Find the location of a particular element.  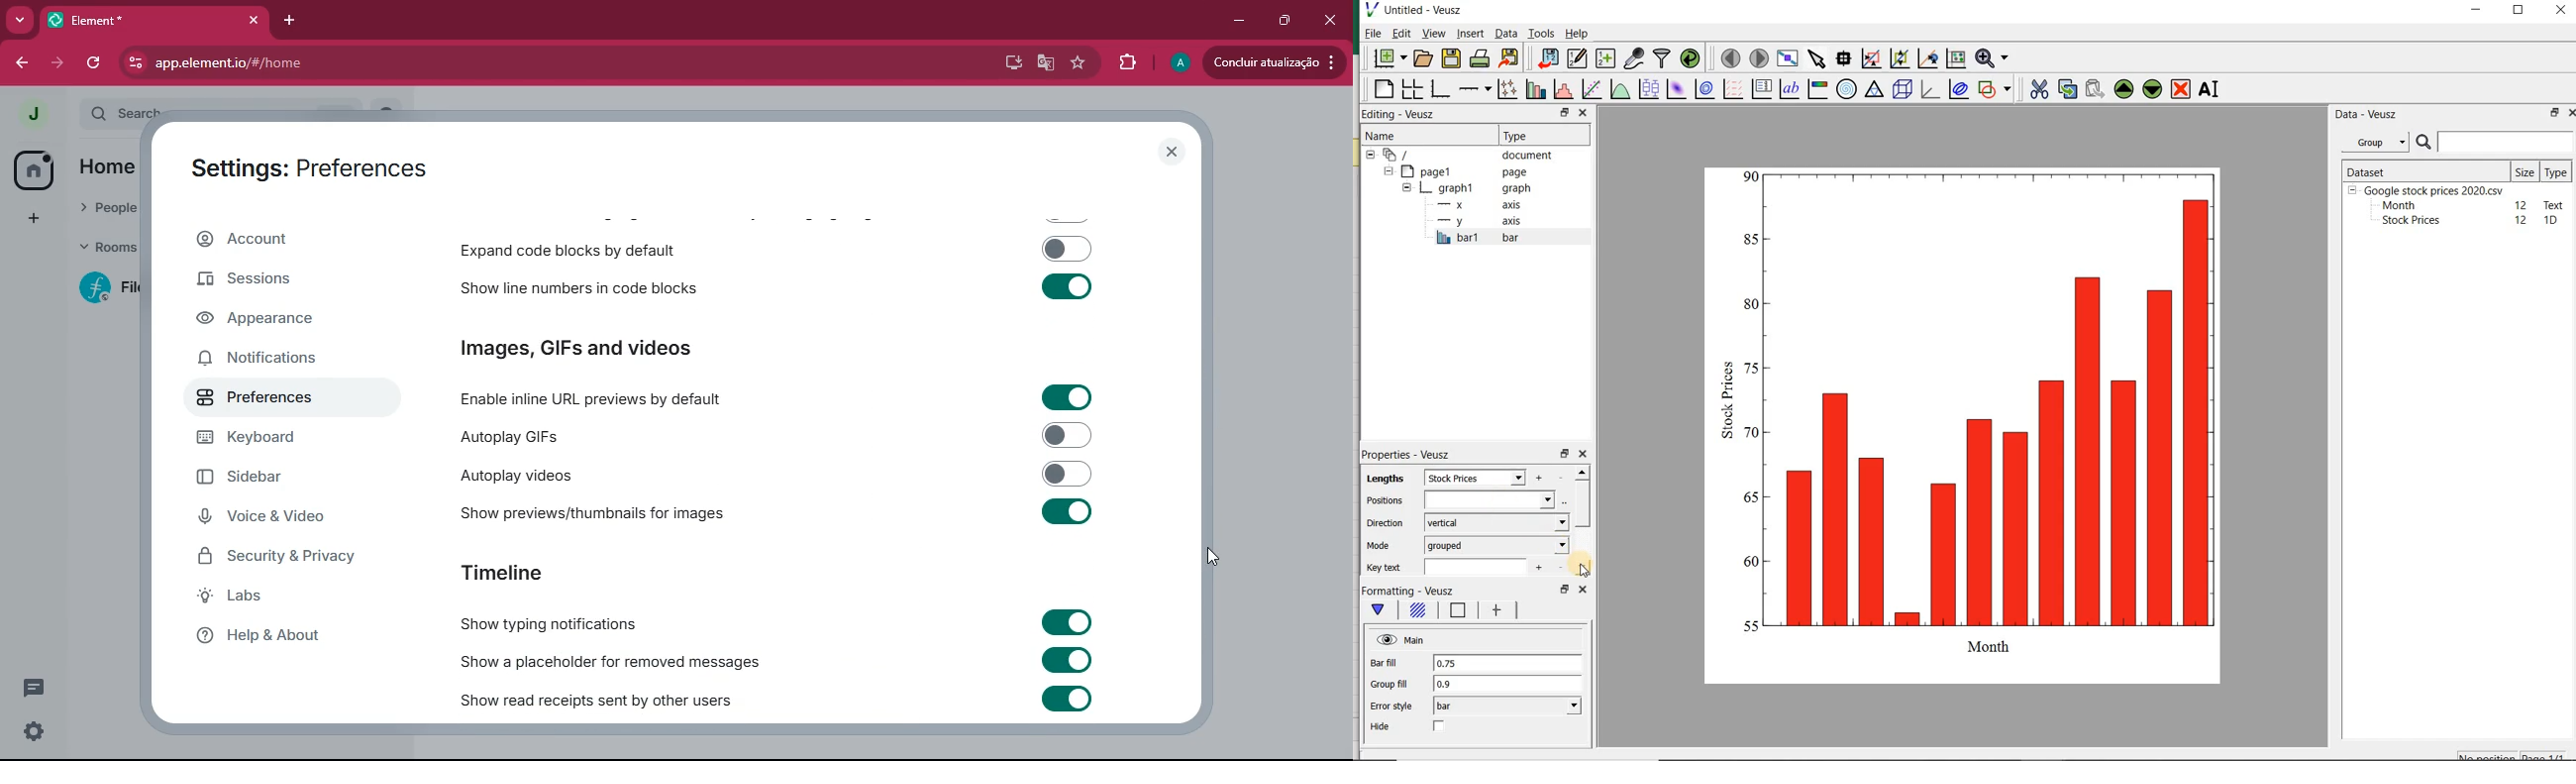

toggle on/off is located at coordinates (1068, 661).